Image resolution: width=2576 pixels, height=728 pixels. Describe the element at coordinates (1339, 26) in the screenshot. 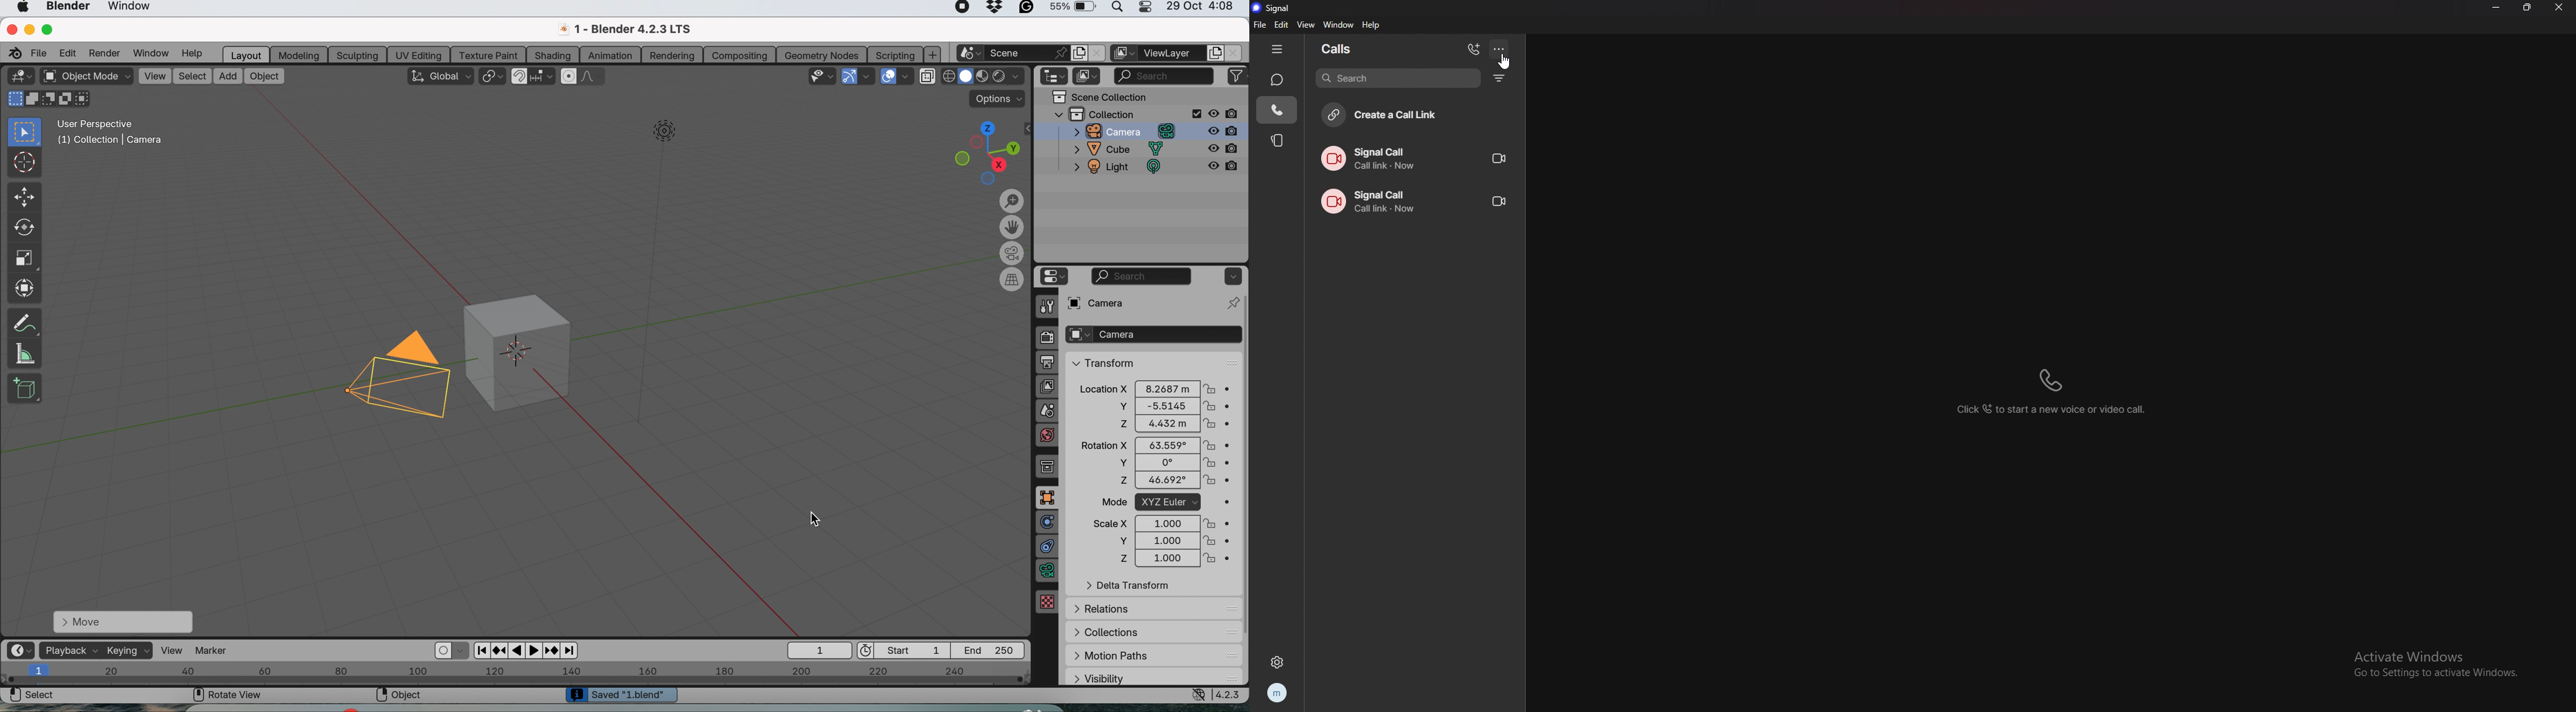

I see `window` at that location.